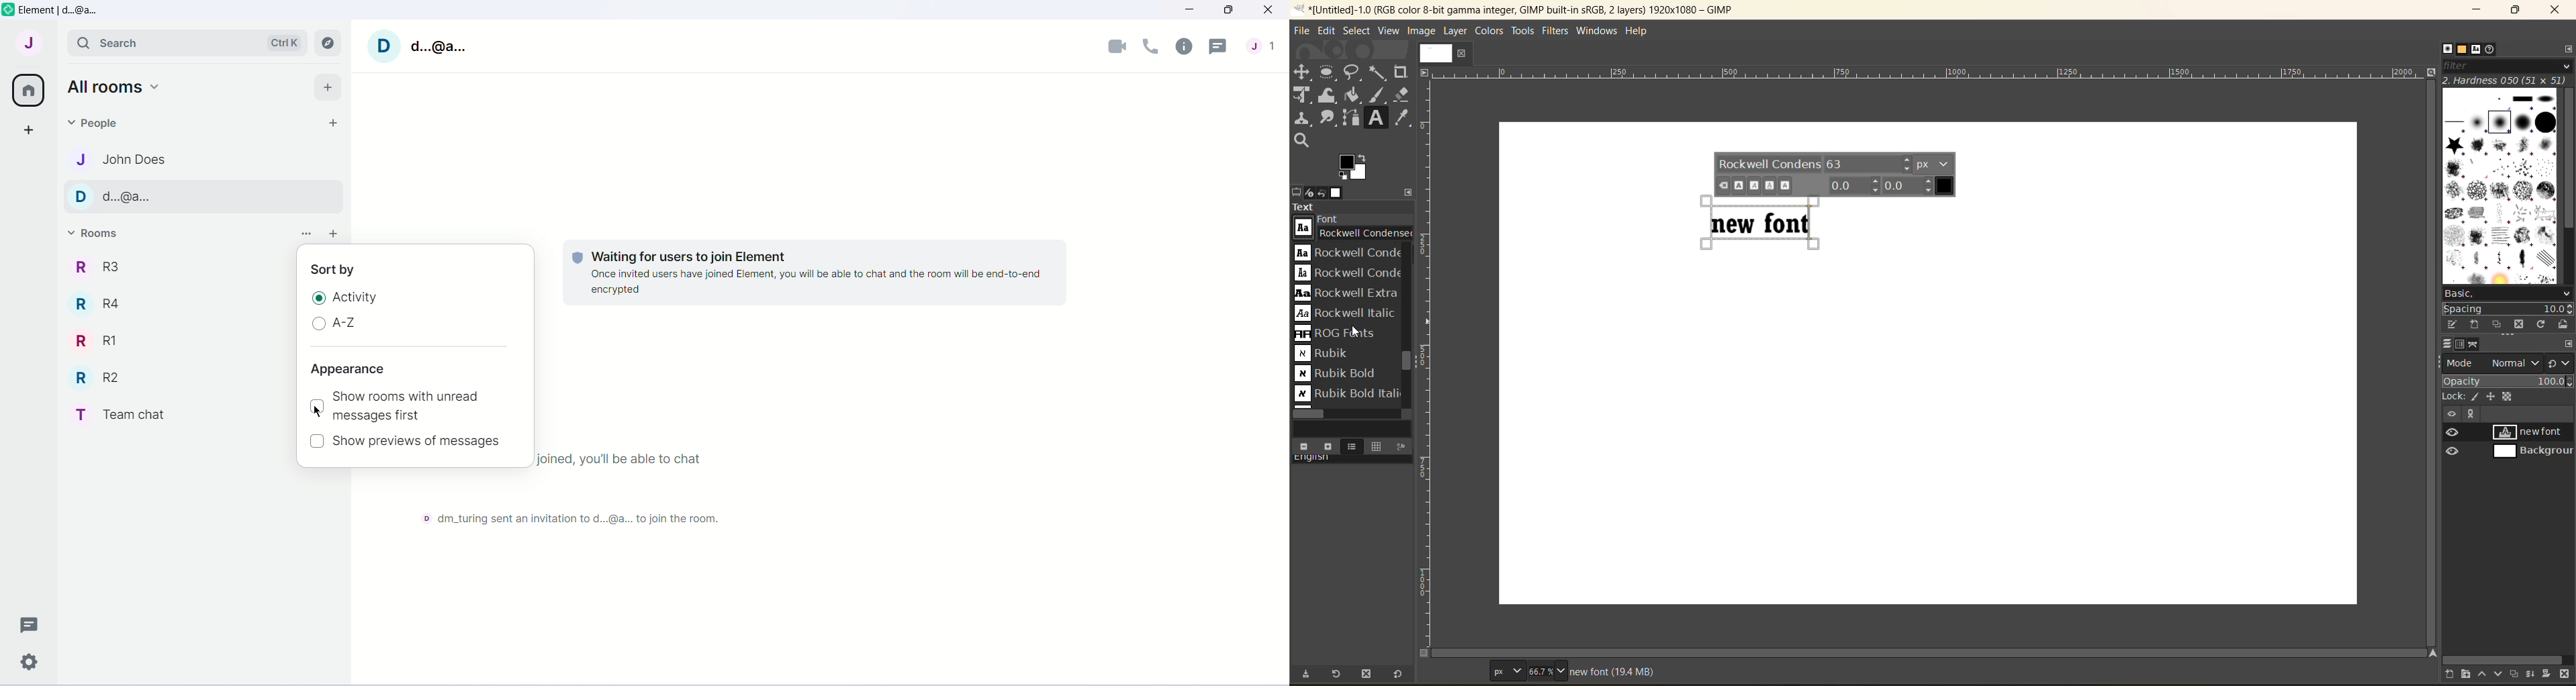  Describe the element at coordinates (2487, 395) in the screenshot. I see `lock alpha, position, pixel` at that location.